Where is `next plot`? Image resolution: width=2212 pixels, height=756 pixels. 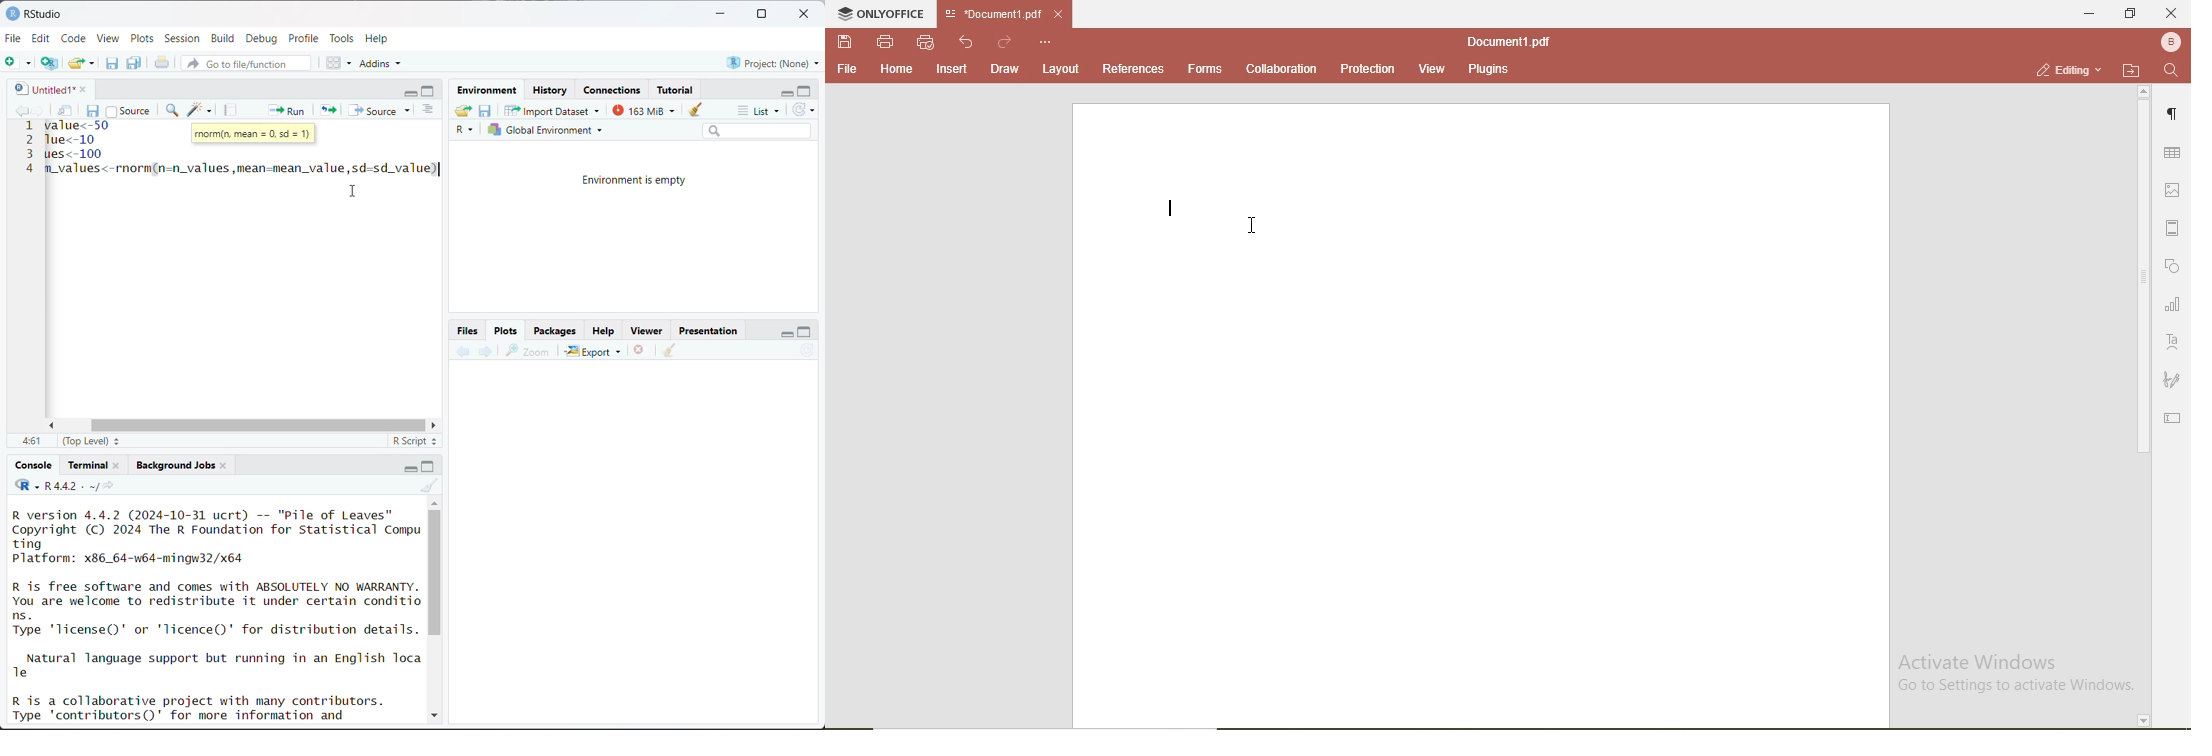
next plot is located at coordinates (484, 351).